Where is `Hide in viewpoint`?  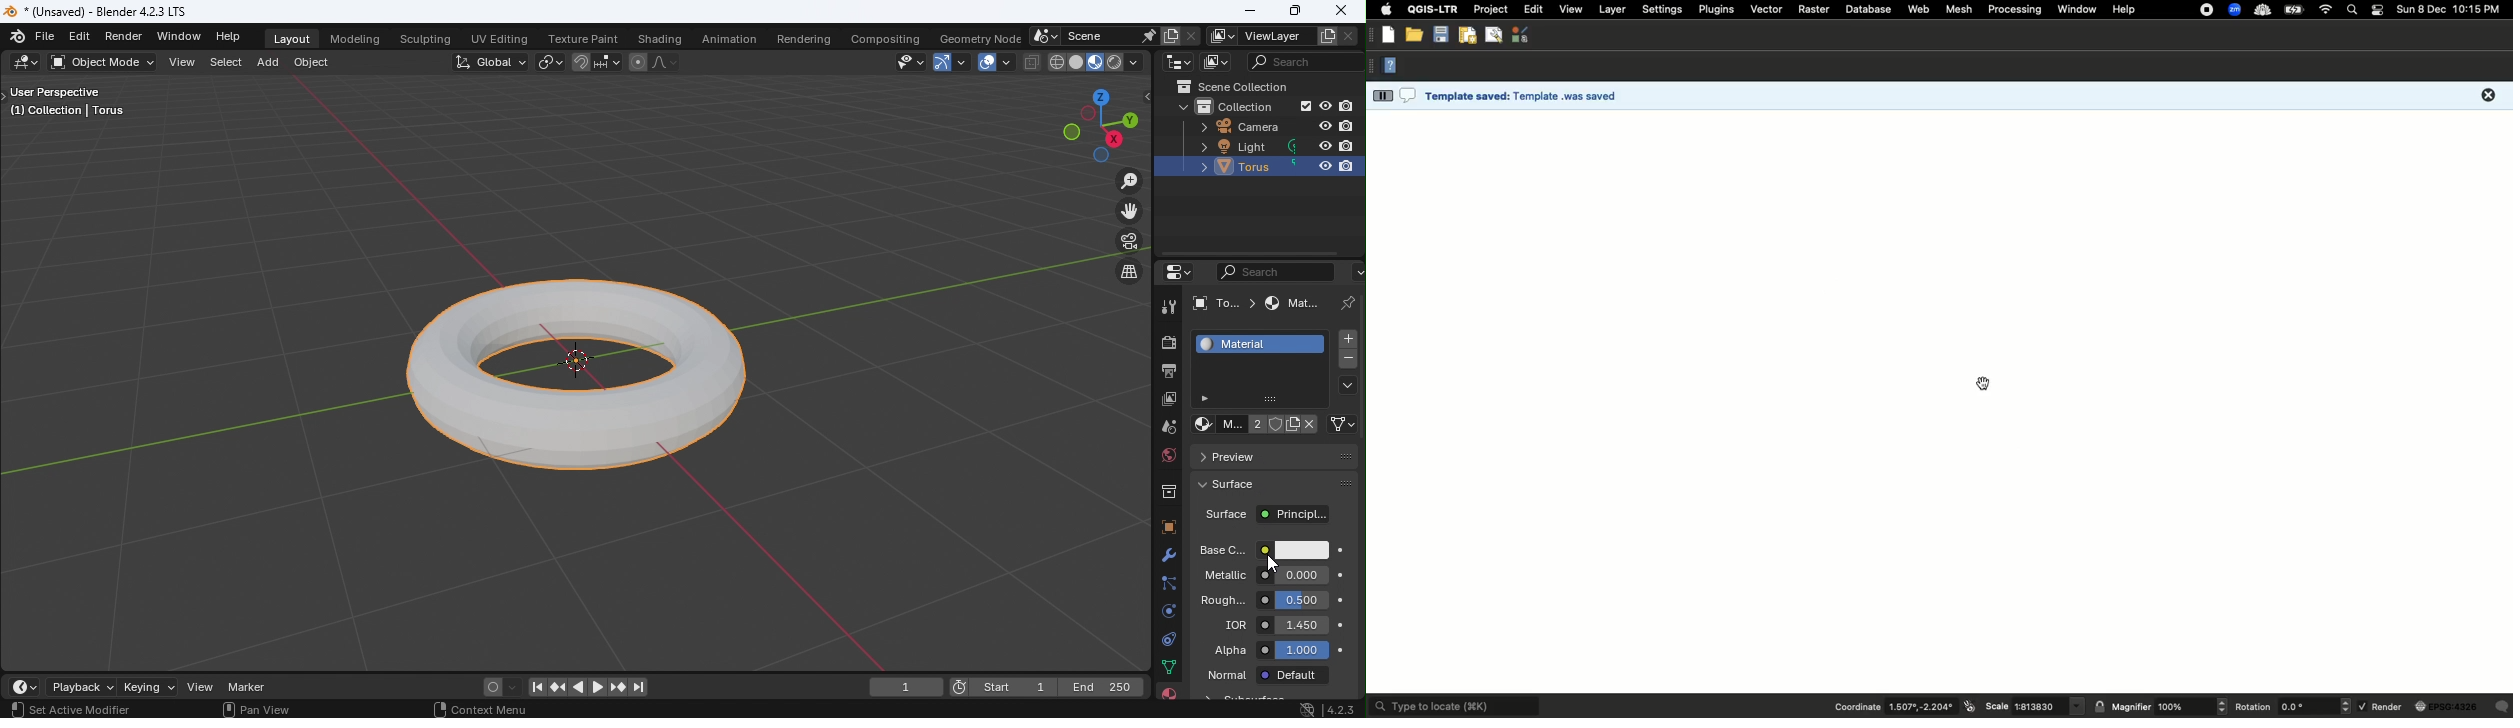
Hide in viewpoint is located at coordinates (1321, 166).